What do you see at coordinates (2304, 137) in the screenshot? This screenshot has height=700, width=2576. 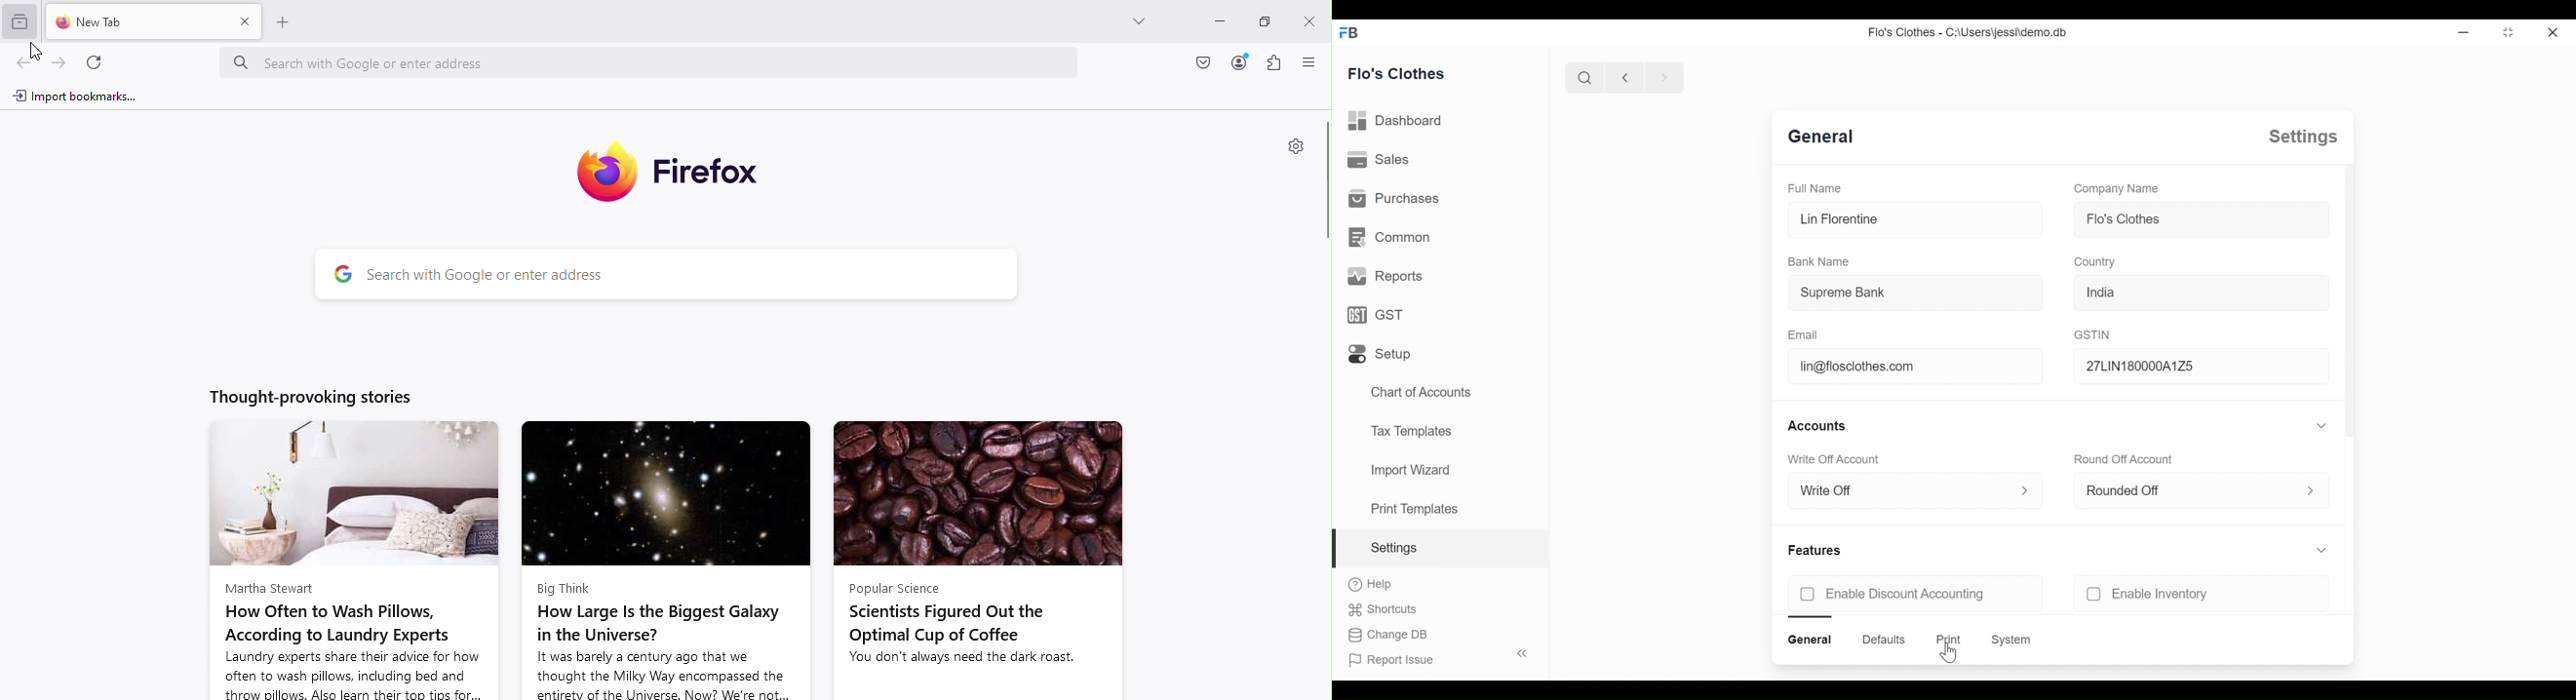 I see `settings` at bounding box center [2304, 137].